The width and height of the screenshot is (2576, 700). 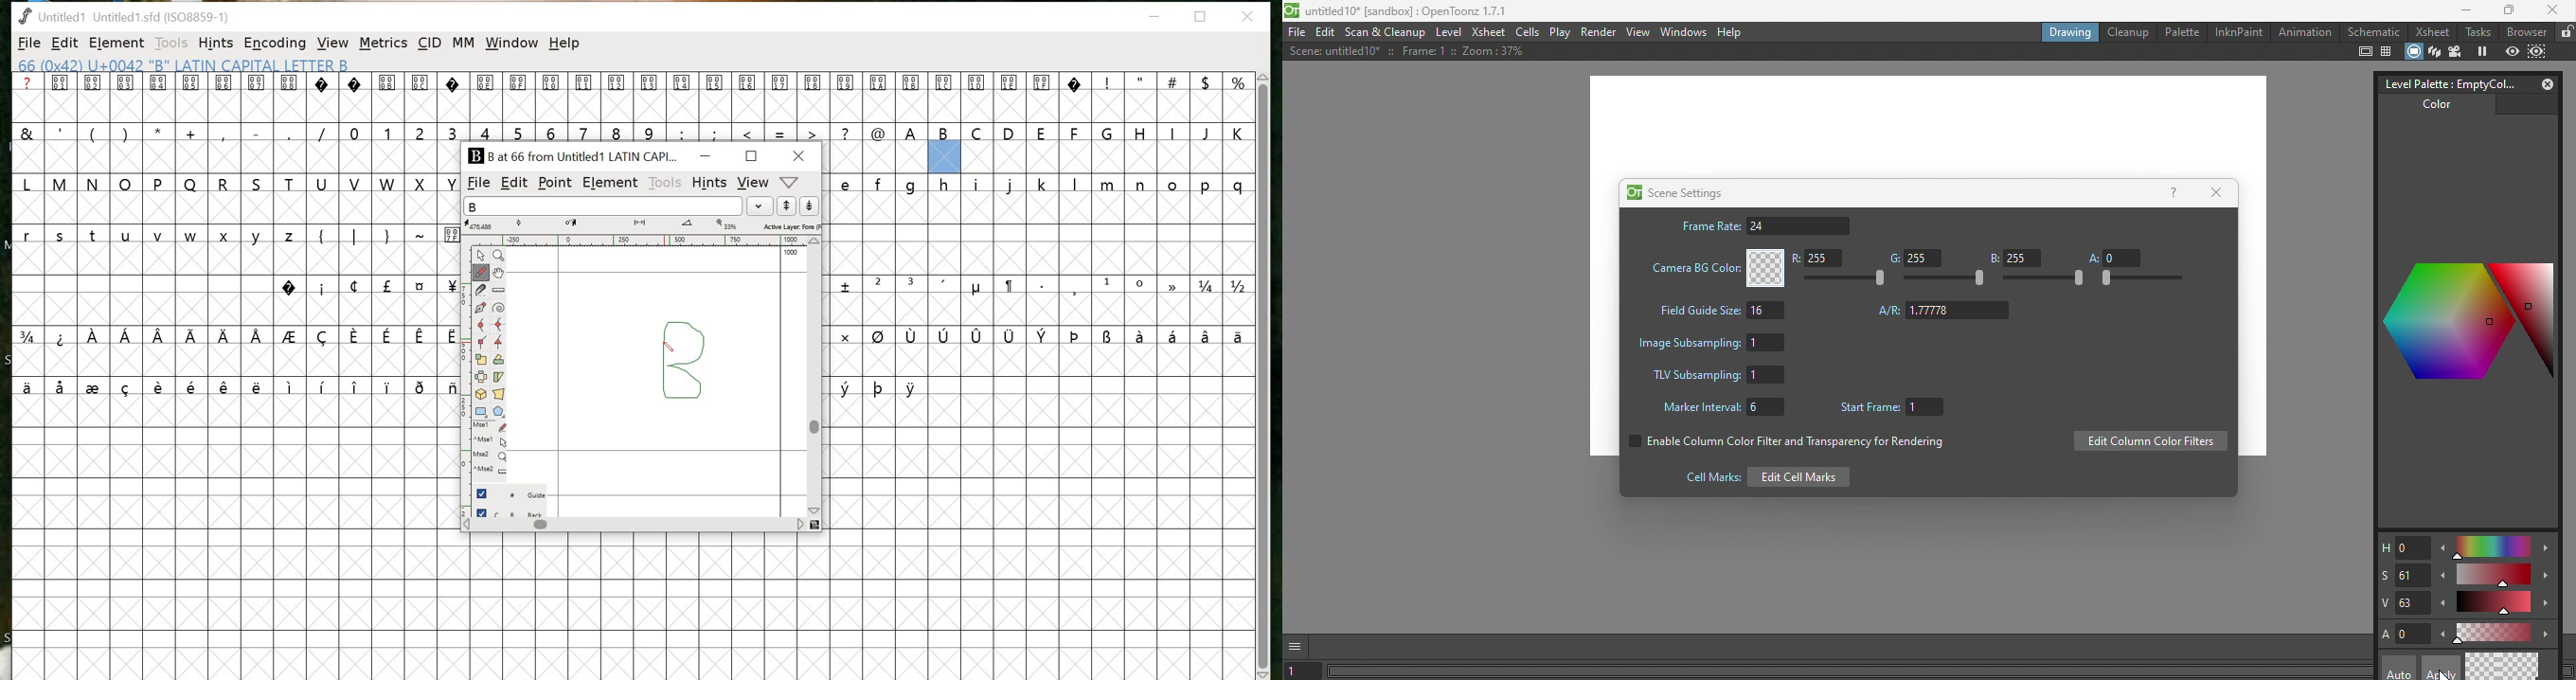 What do you see at coordinates (2549, 635) in the screenshot?
I see `Increase` at bounding box center [2549, 635].